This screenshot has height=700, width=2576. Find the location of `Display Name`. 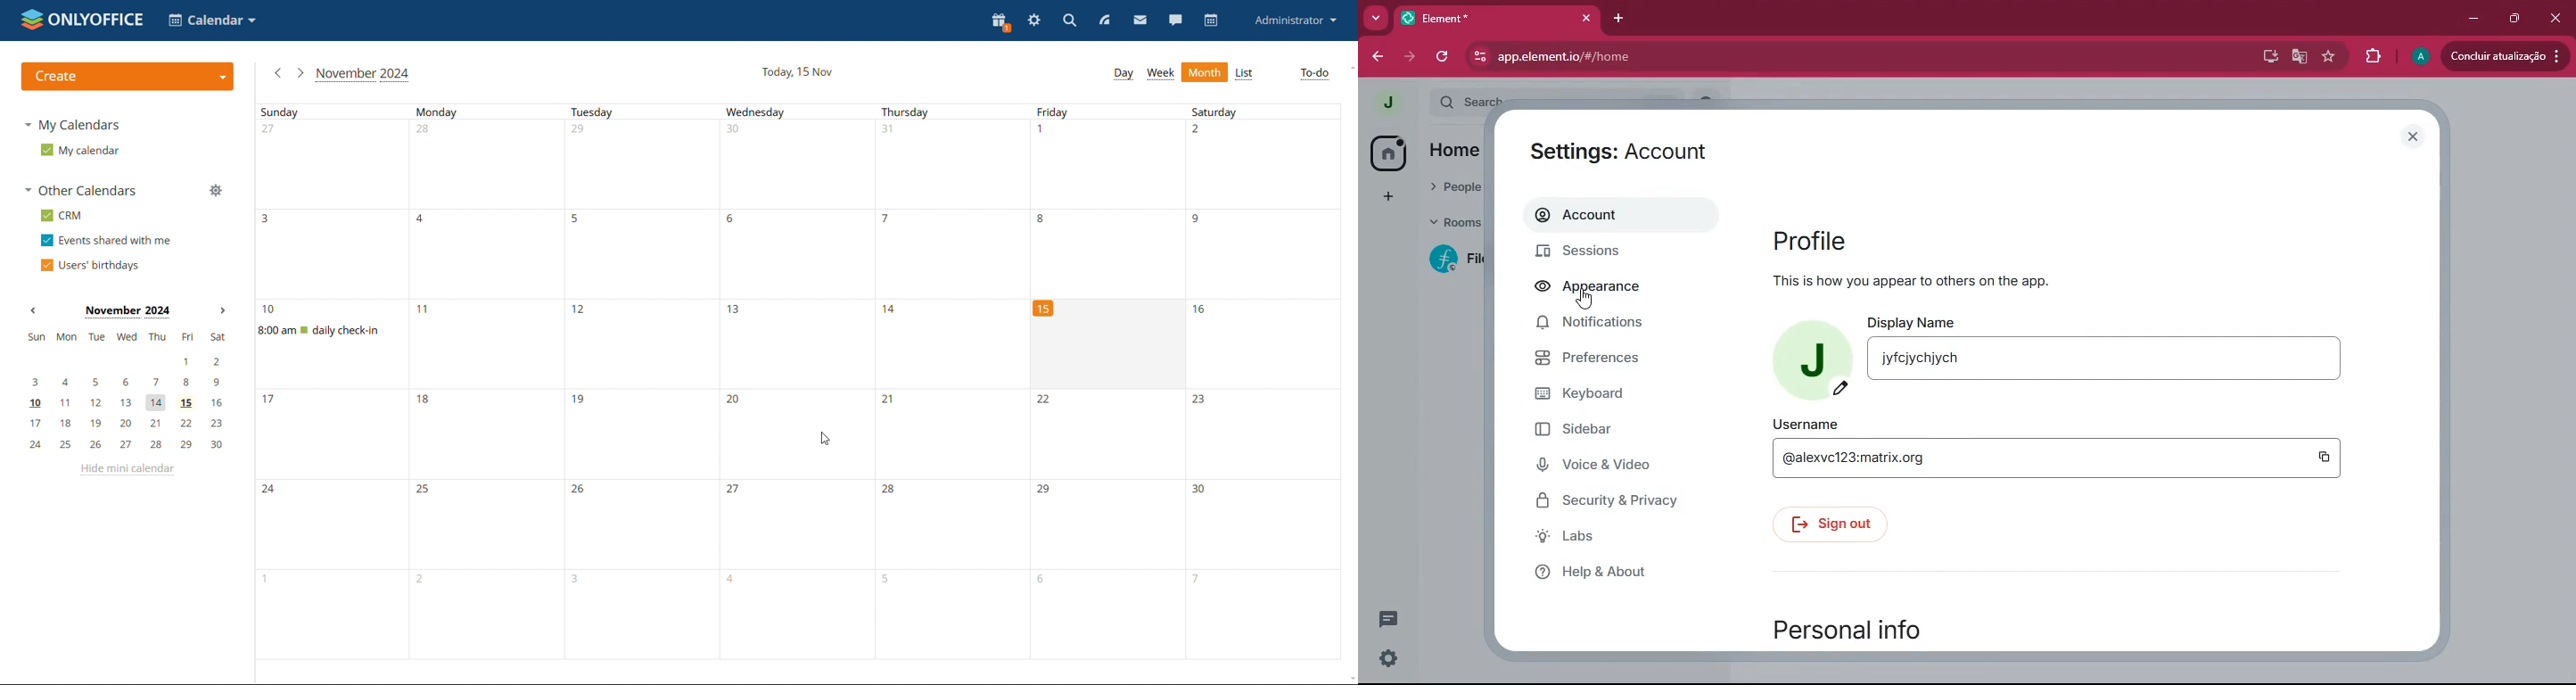

Display Name is located at coordinates (1914, 321).